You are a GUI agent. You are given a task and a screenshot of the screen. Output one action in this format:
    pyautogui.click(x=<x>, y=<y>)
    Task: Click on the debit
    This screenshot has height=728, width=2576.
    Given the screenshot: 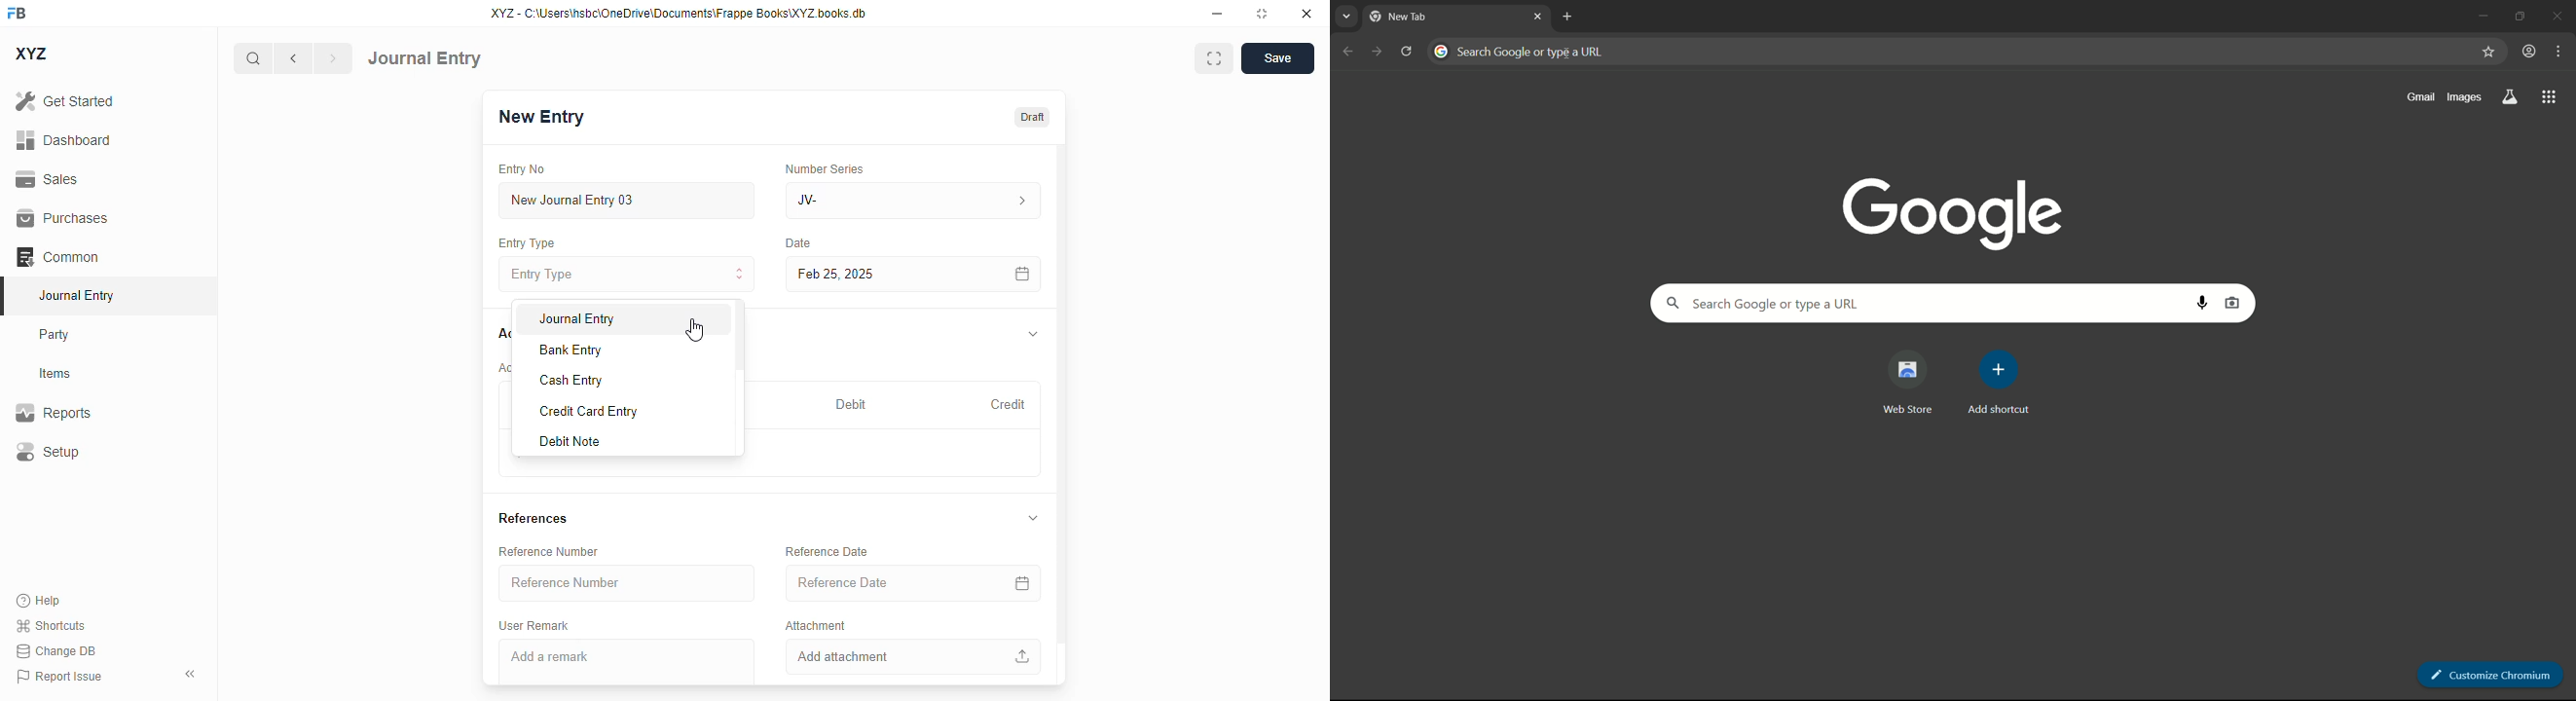 What is the action you would take?
    pyautogui.click(x=852, y=406)
    